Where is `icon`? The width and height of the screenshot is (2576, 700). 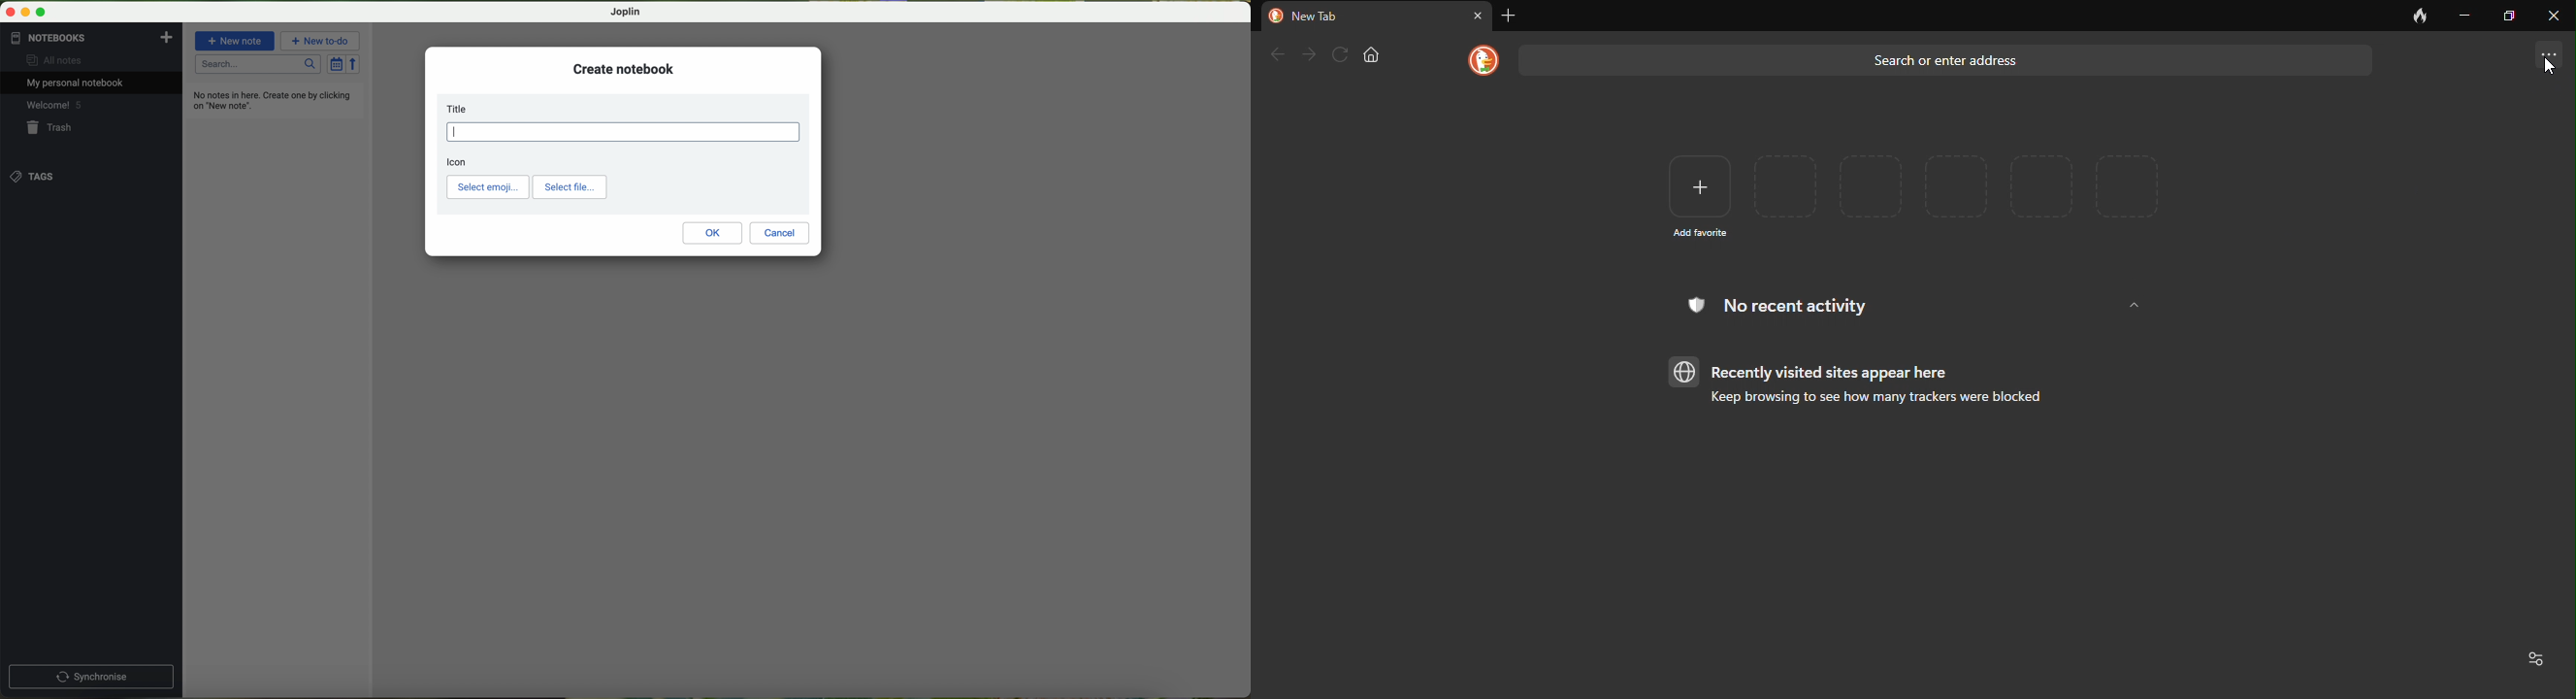 icon is located at coordinates (457, 162).